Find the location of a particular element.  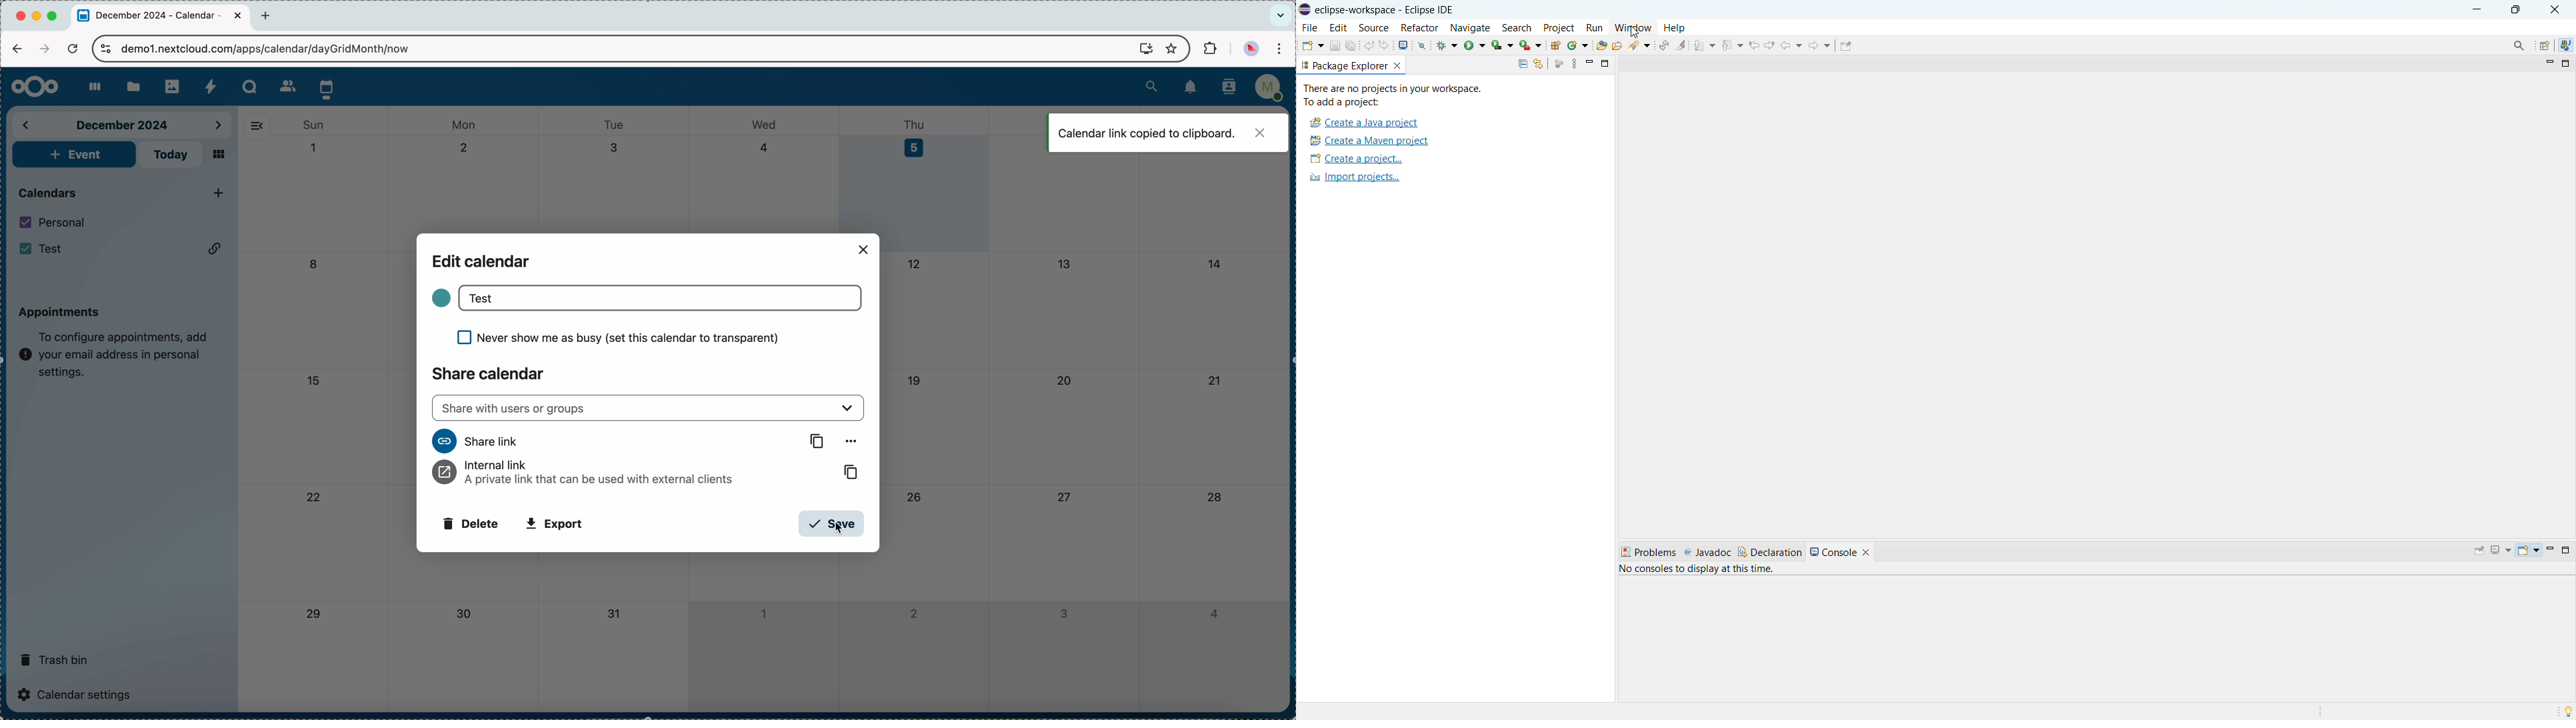

internal link is located at coordinates (583, 474).